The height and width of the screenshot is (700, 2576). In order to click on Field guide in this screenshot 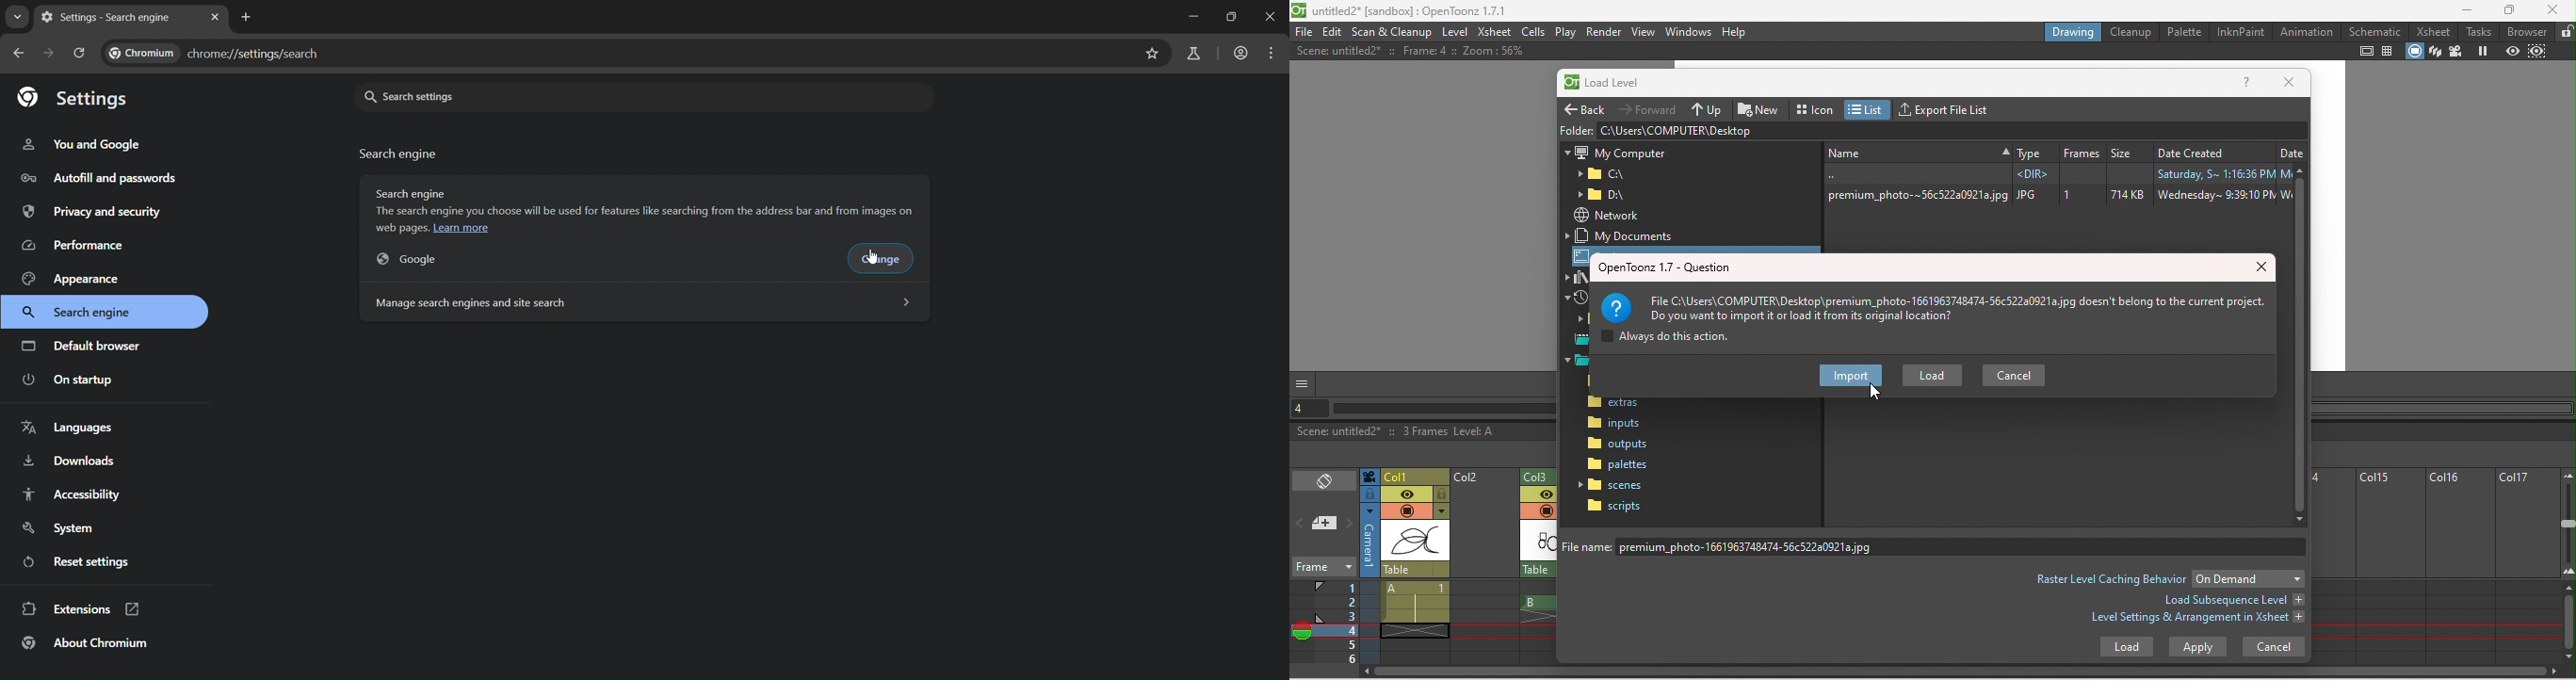, I will do `click(2390, 51)`.